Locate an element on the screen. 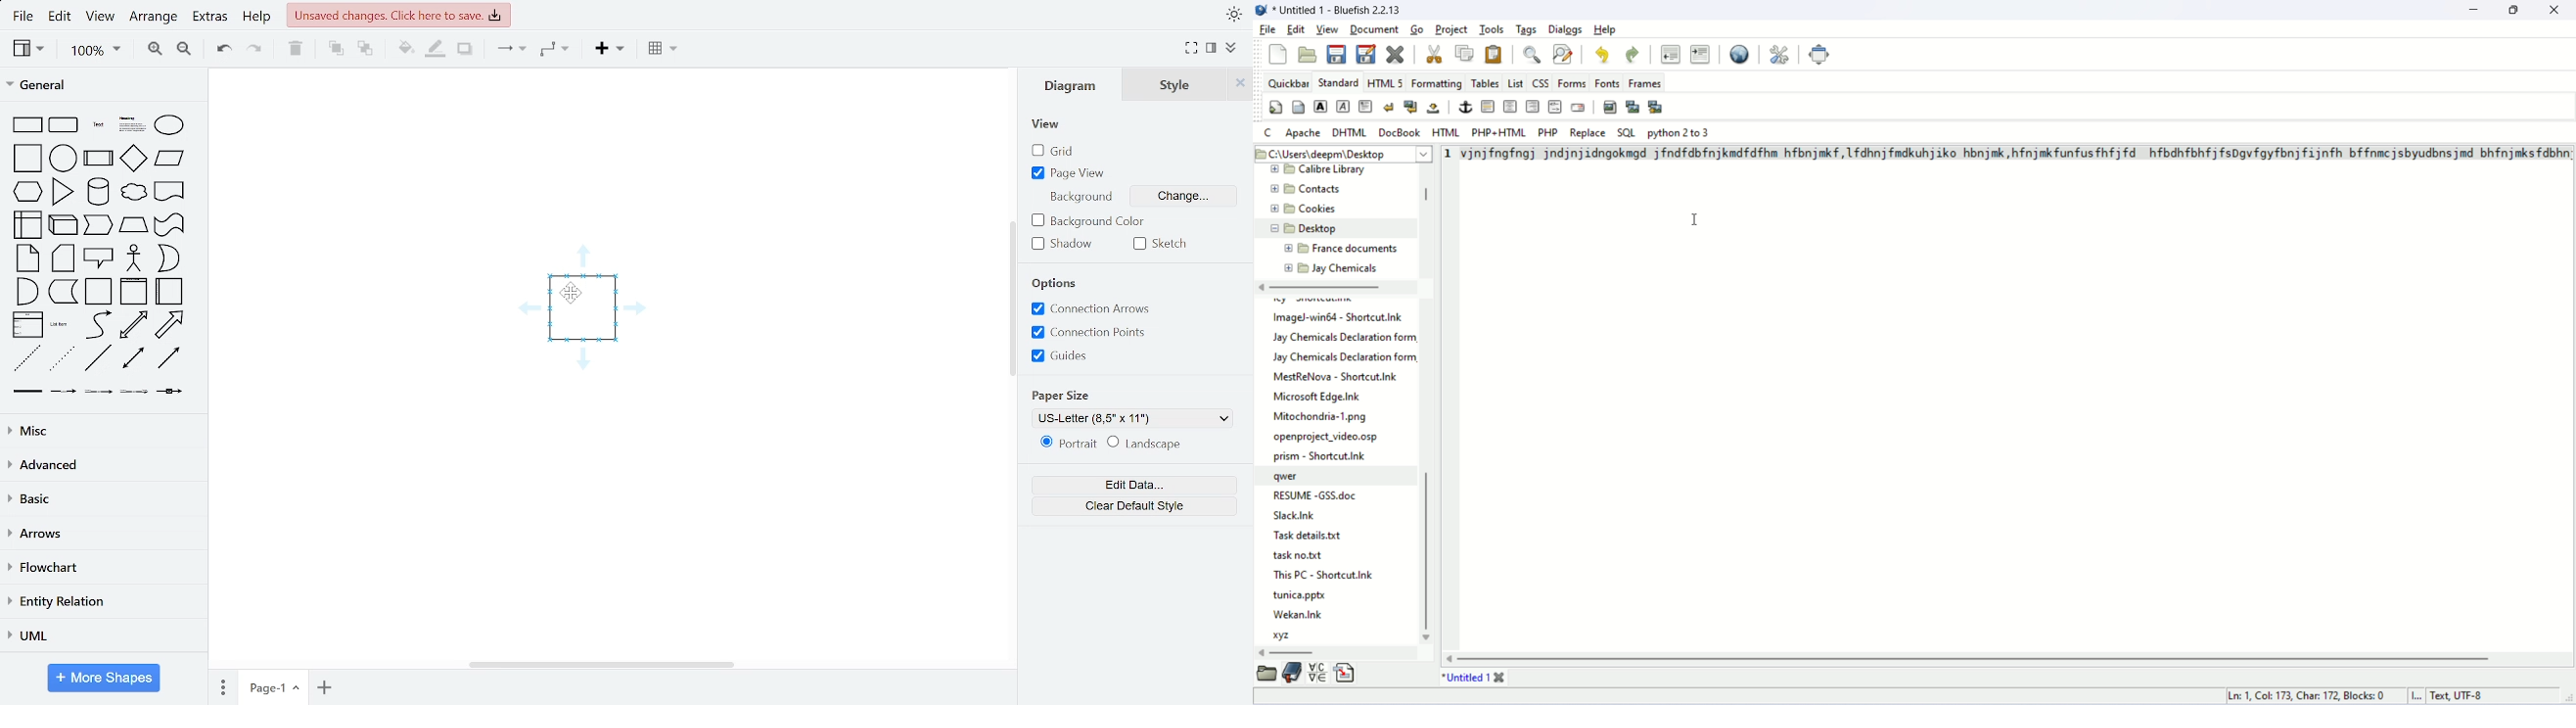 This screenshot has width=2576, height=728. cut is located at coordinates (1435, 53).